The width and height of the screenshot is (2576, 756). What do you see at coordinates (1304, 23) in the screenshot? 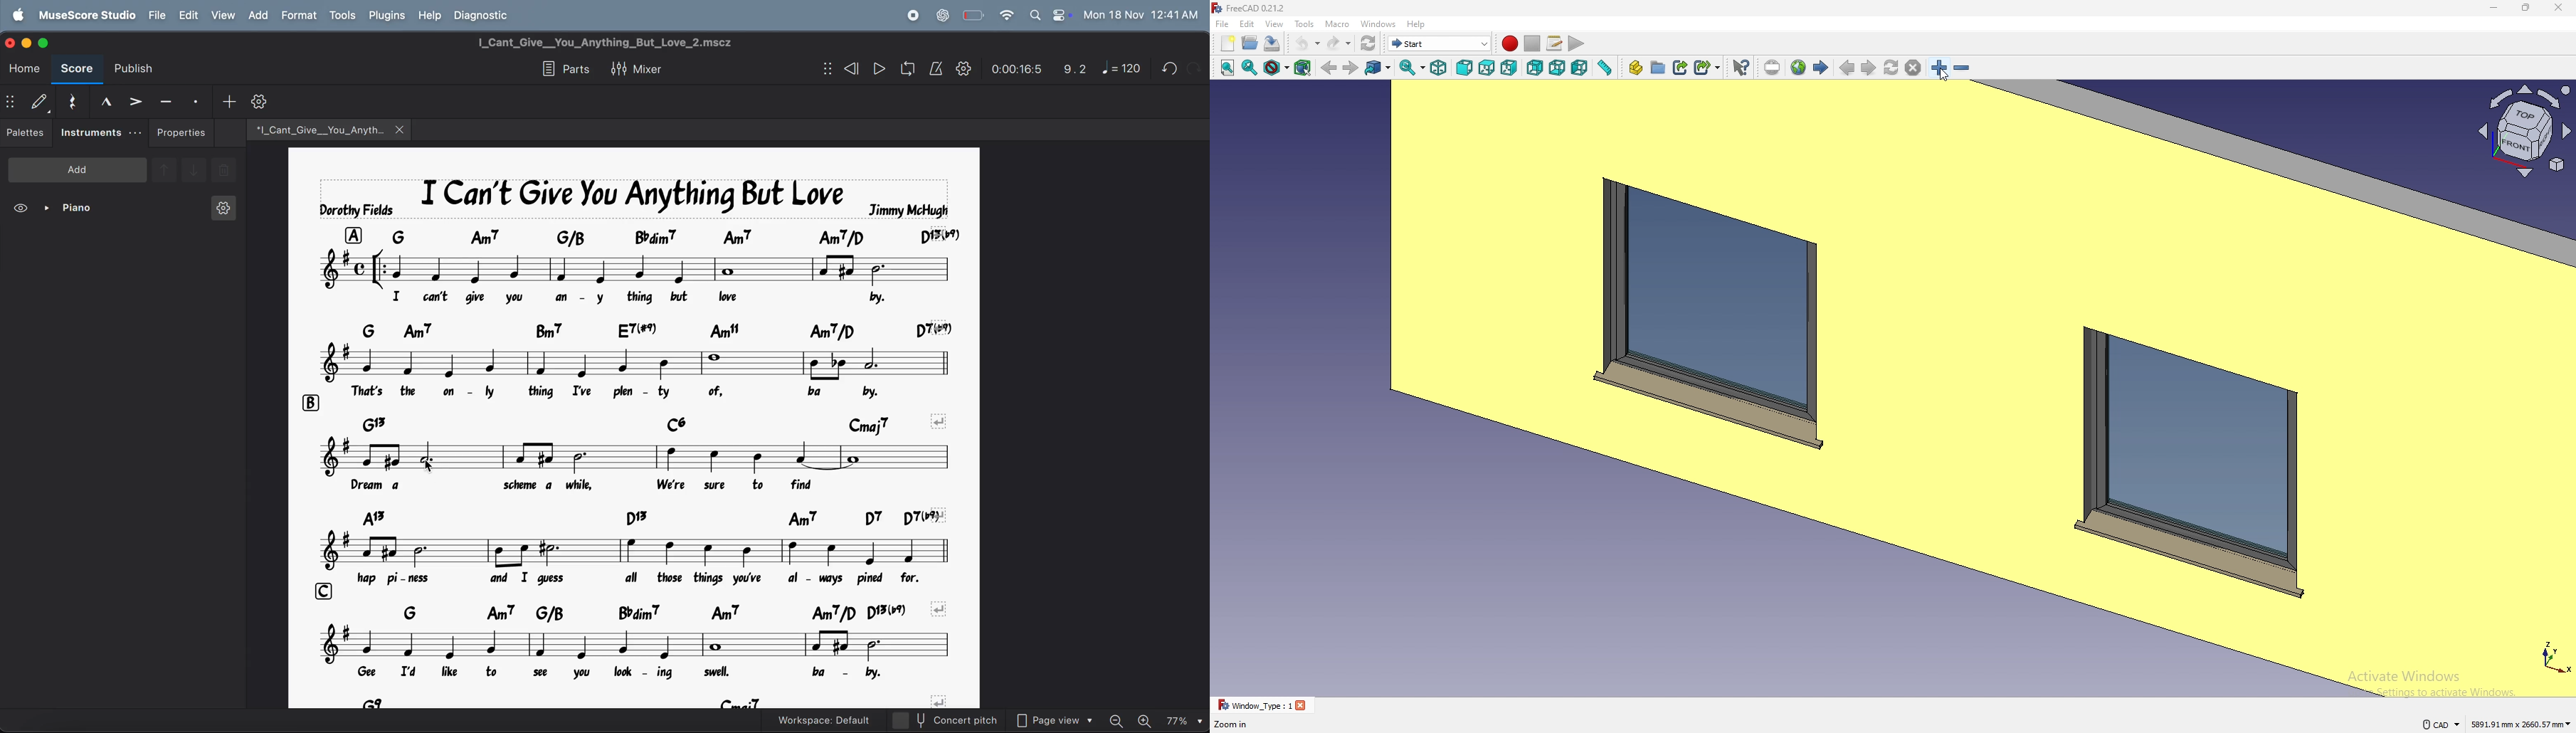
I see `tools` at bounding box center [1304, 23].